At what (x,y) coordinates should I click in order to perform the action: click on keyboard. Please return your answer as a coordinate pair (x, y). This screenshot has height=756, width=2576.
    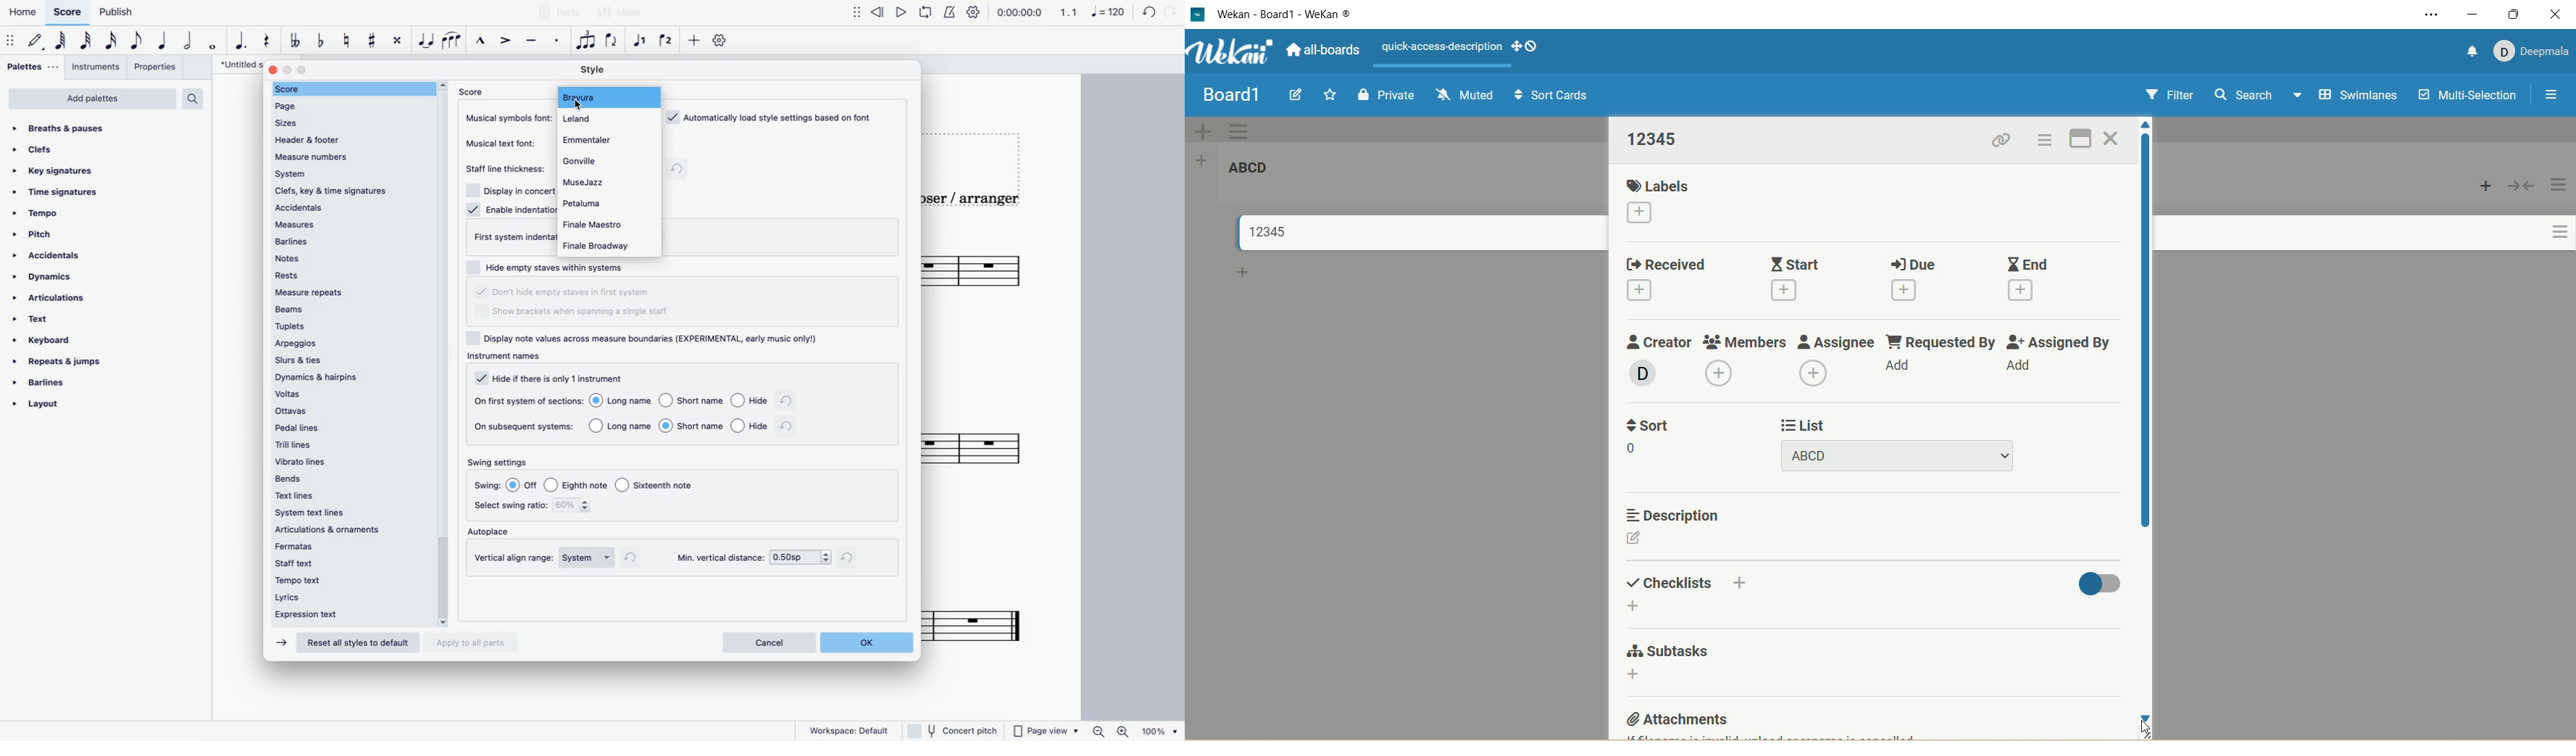
    Looking at the image, I should click on (48, 340).